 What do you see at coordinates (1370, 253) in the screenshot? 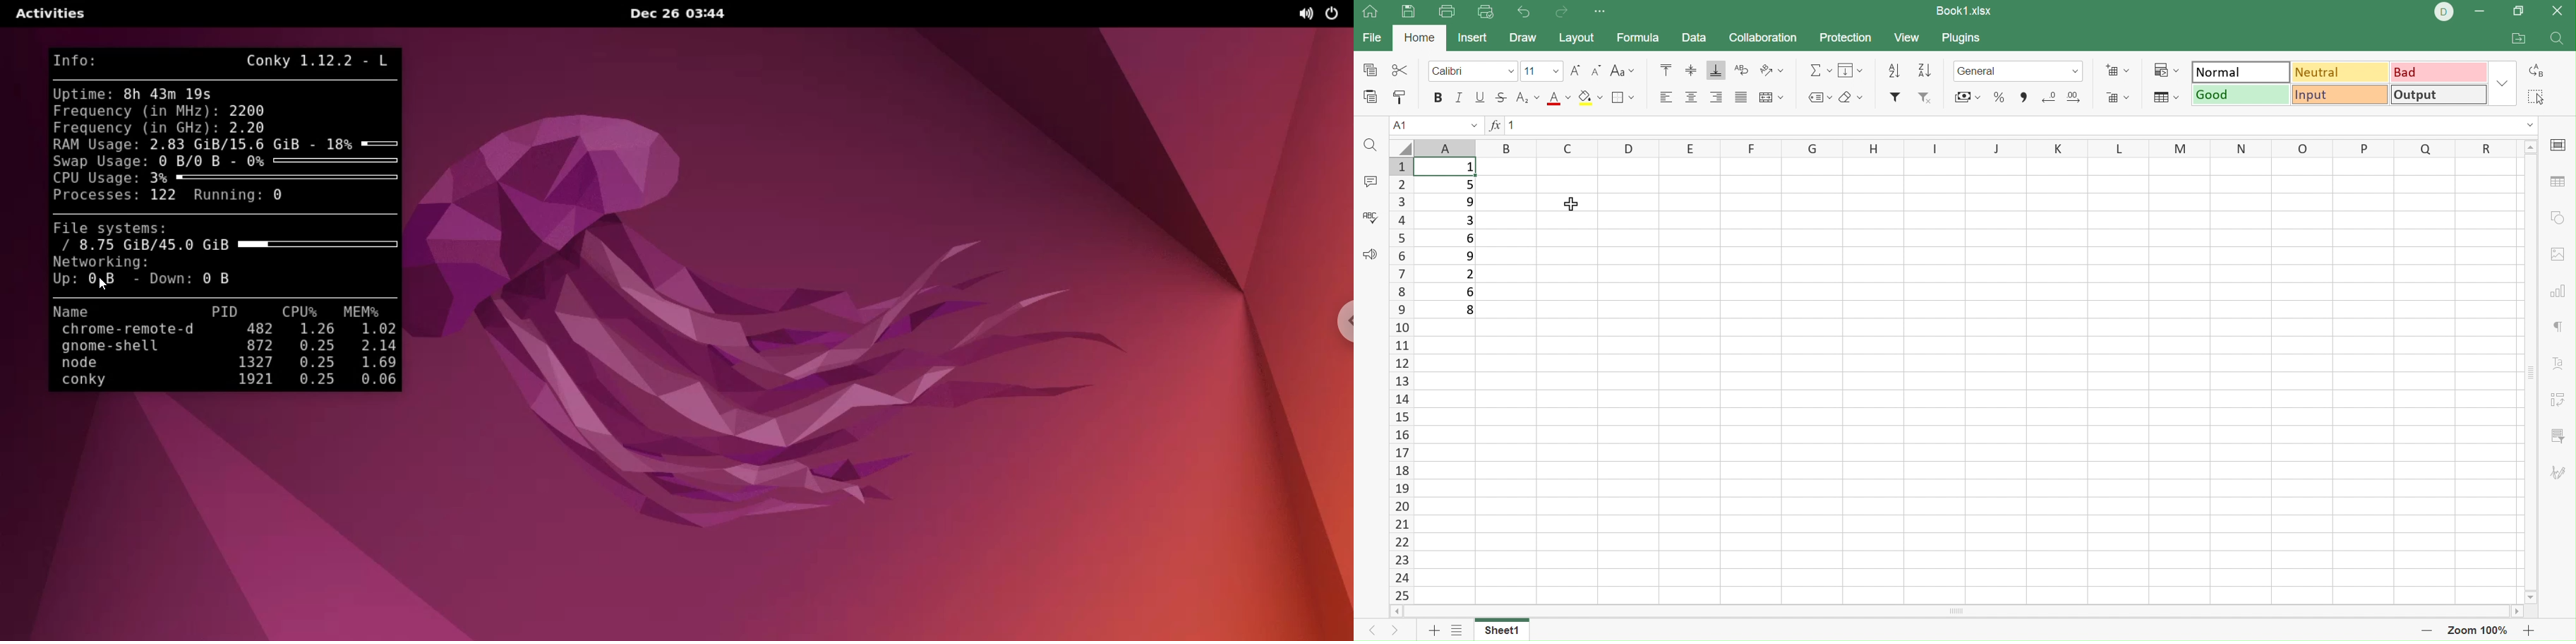
I see `Feedback & support` at bounding box center [1370, 253].